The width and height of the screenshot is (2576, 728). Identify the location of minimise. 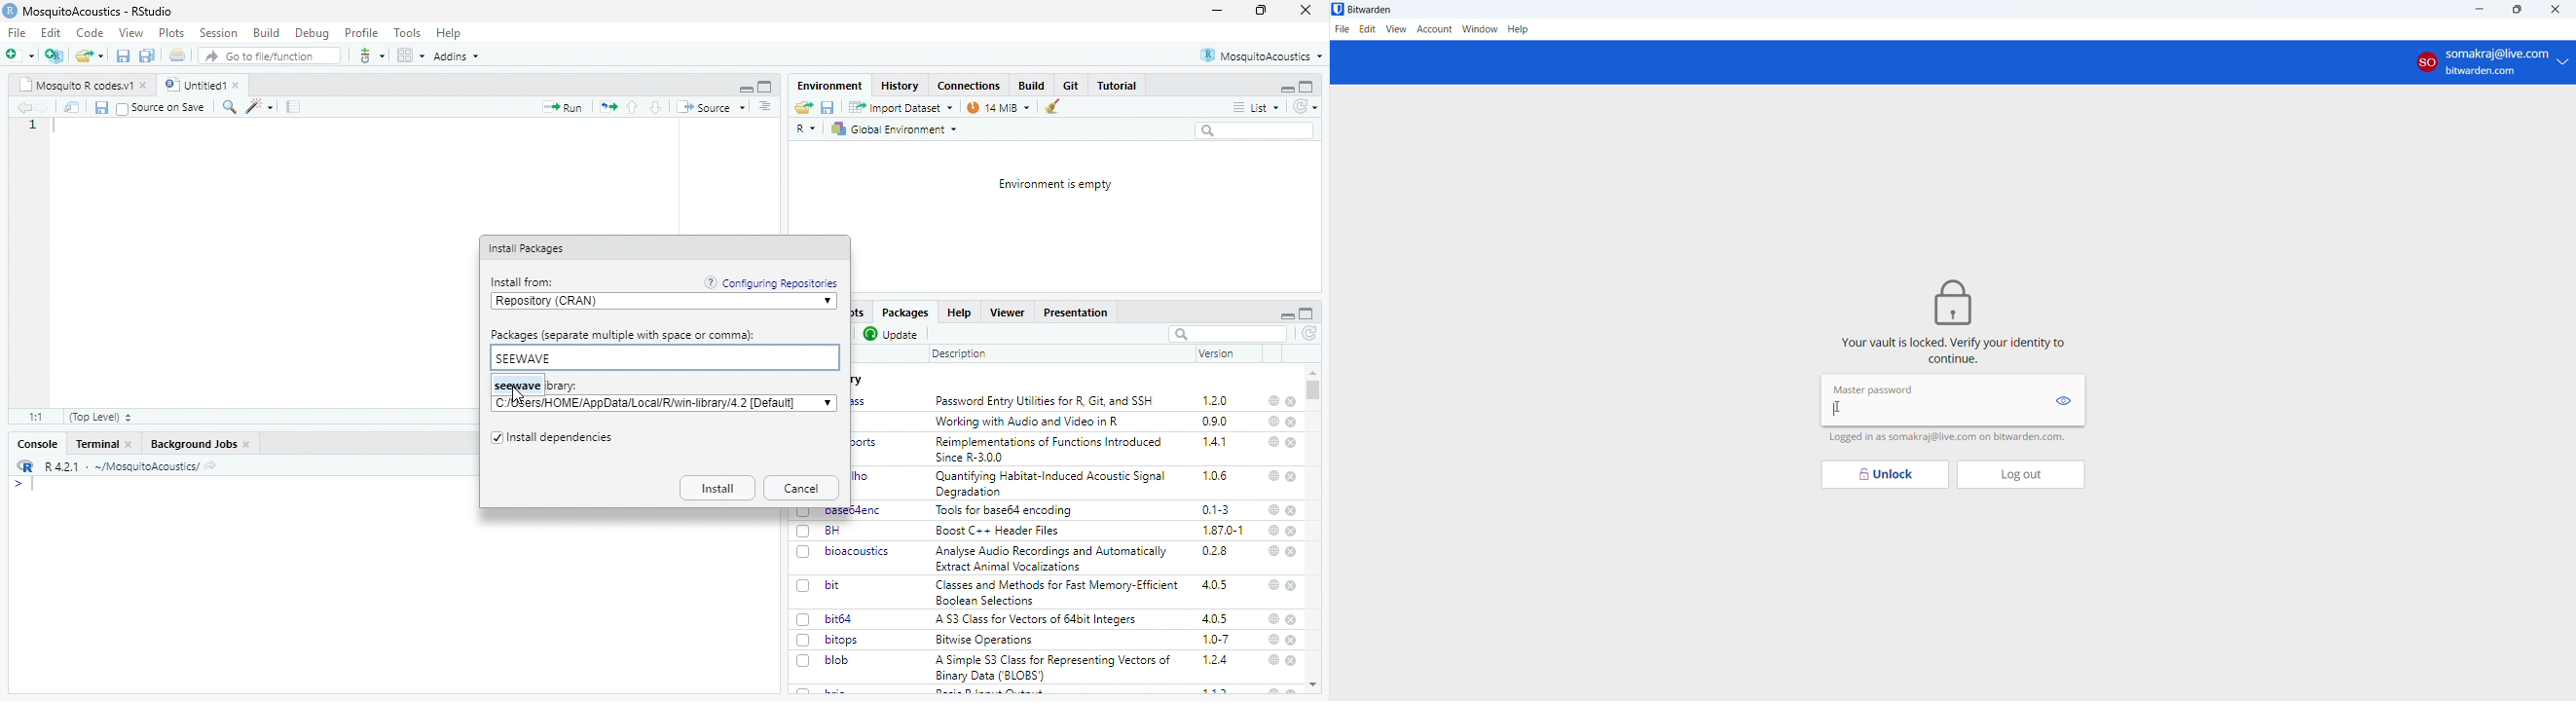
(748, 90).